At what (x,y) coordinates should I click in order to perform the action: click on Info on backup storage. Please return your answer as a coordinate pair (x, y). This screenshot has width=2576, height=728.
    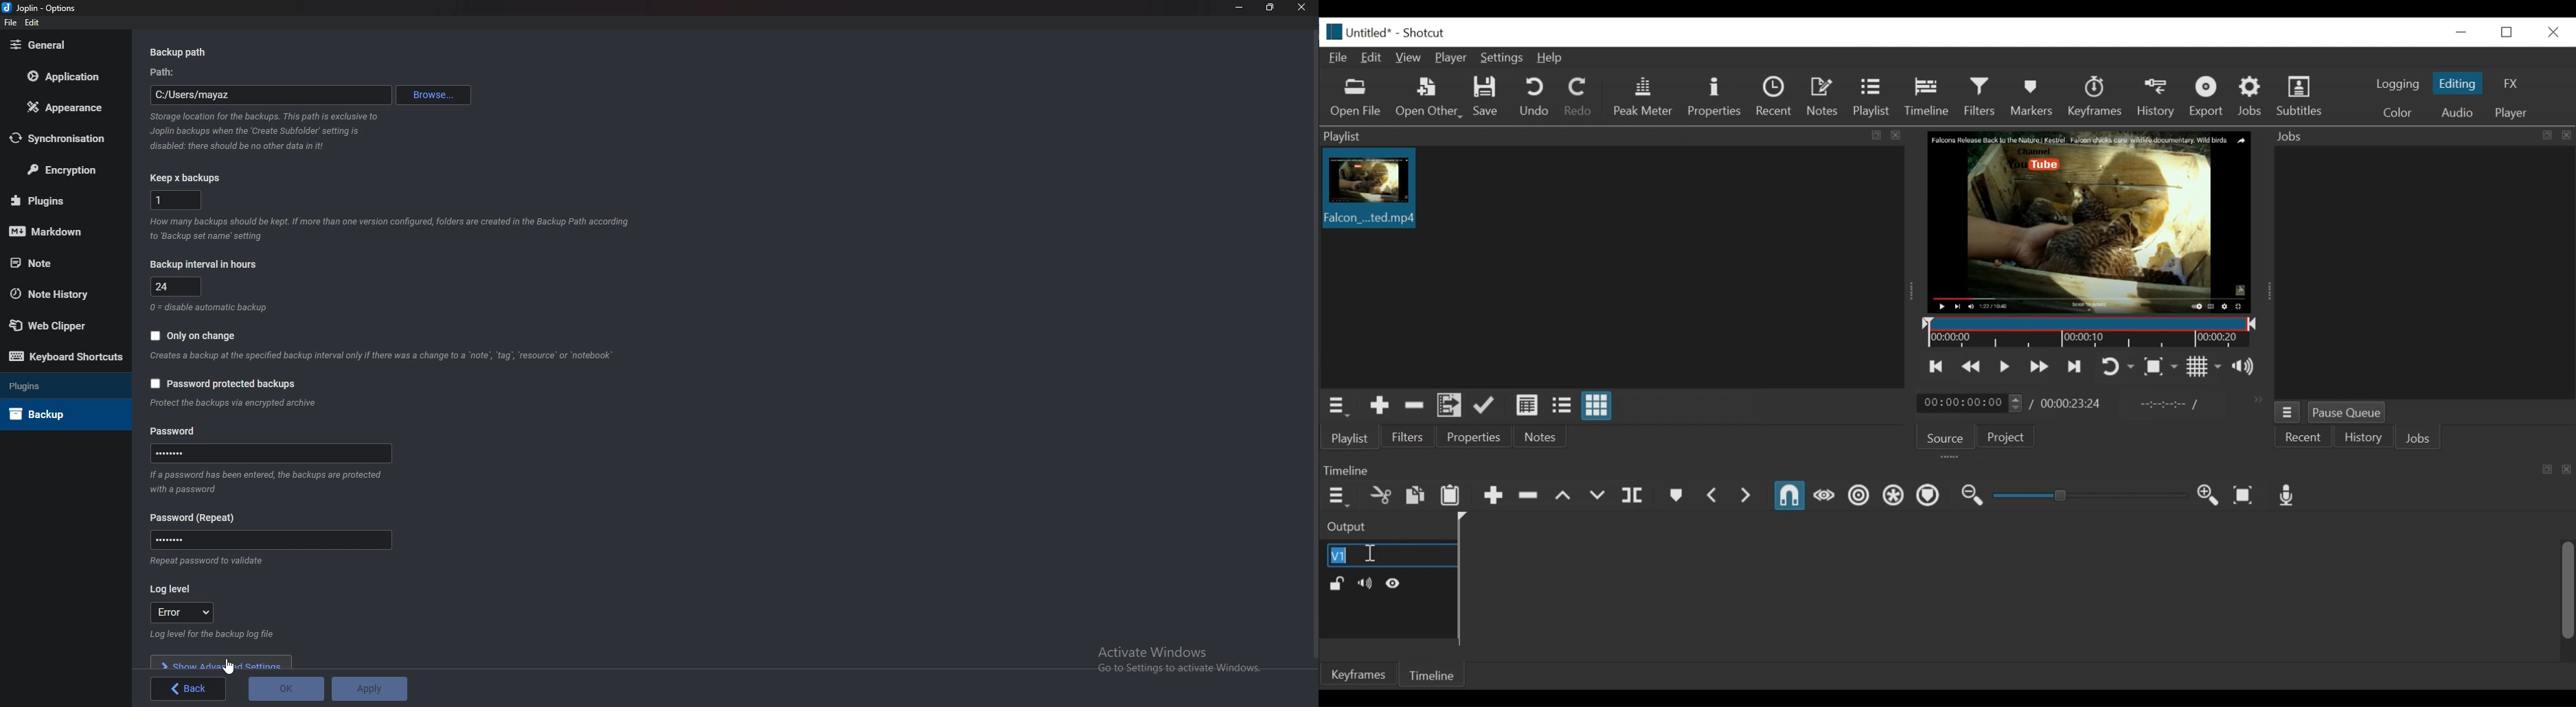
    Looking at the image, I should click on (264, 132).